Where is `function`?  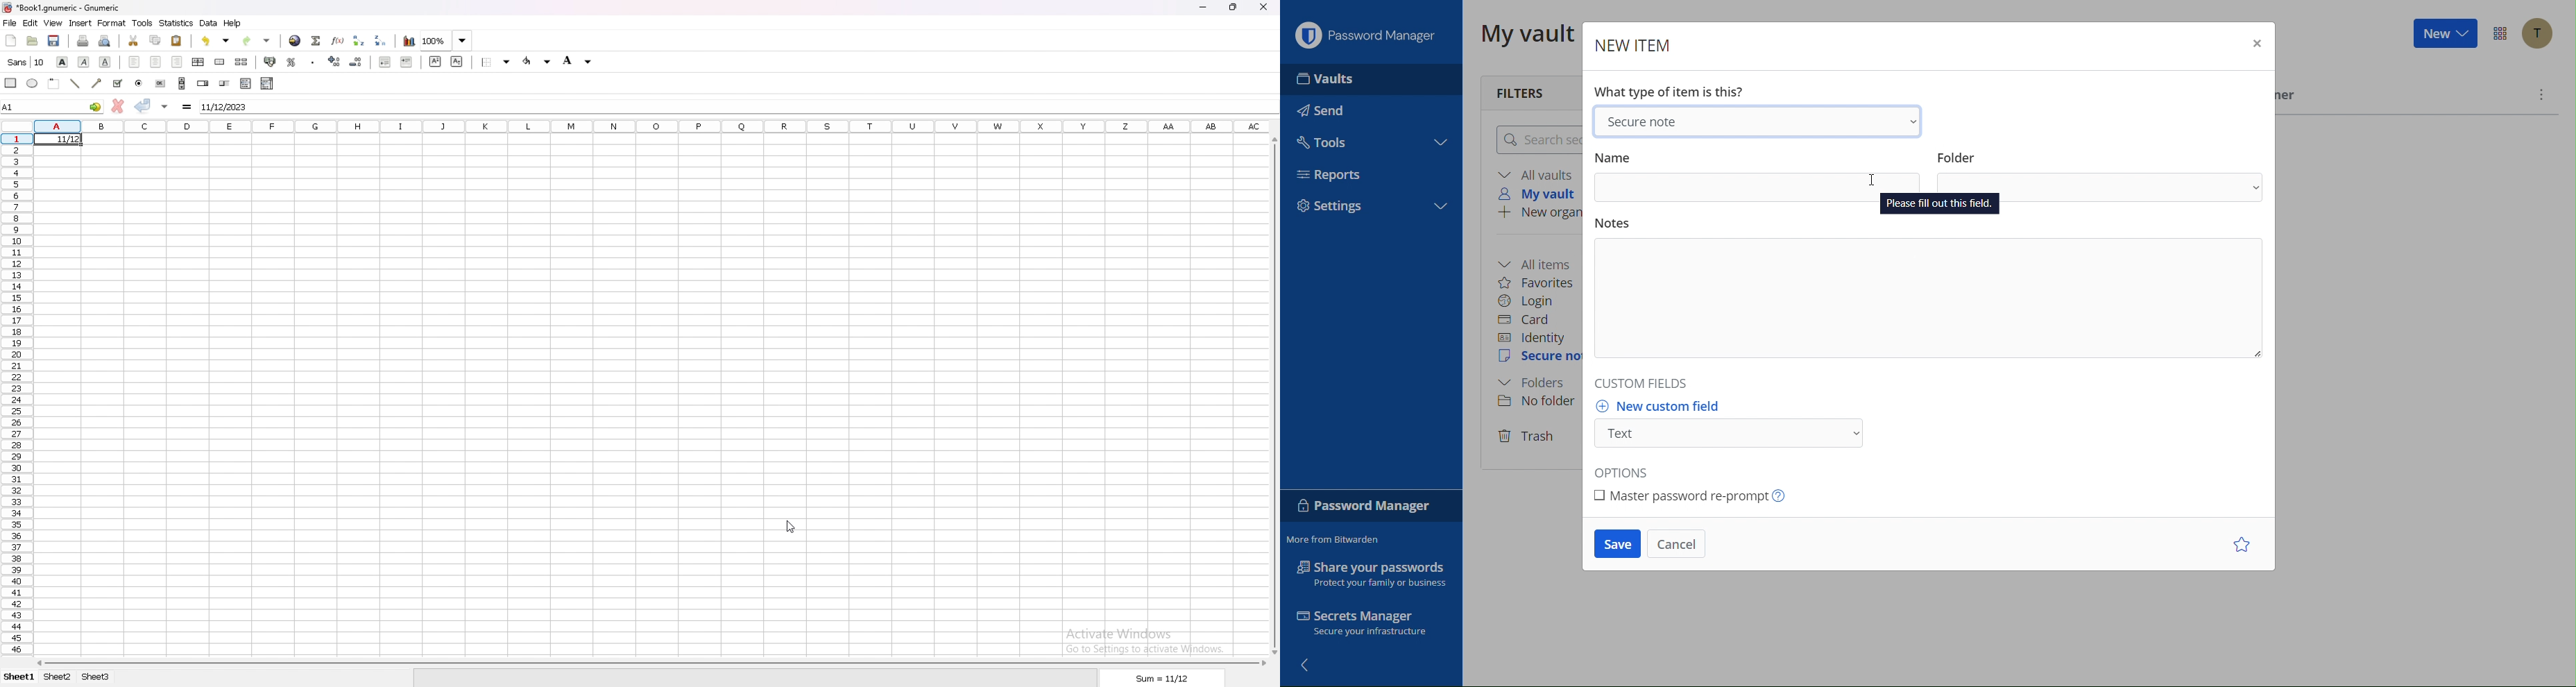 function is located at coordinates (338, 41).